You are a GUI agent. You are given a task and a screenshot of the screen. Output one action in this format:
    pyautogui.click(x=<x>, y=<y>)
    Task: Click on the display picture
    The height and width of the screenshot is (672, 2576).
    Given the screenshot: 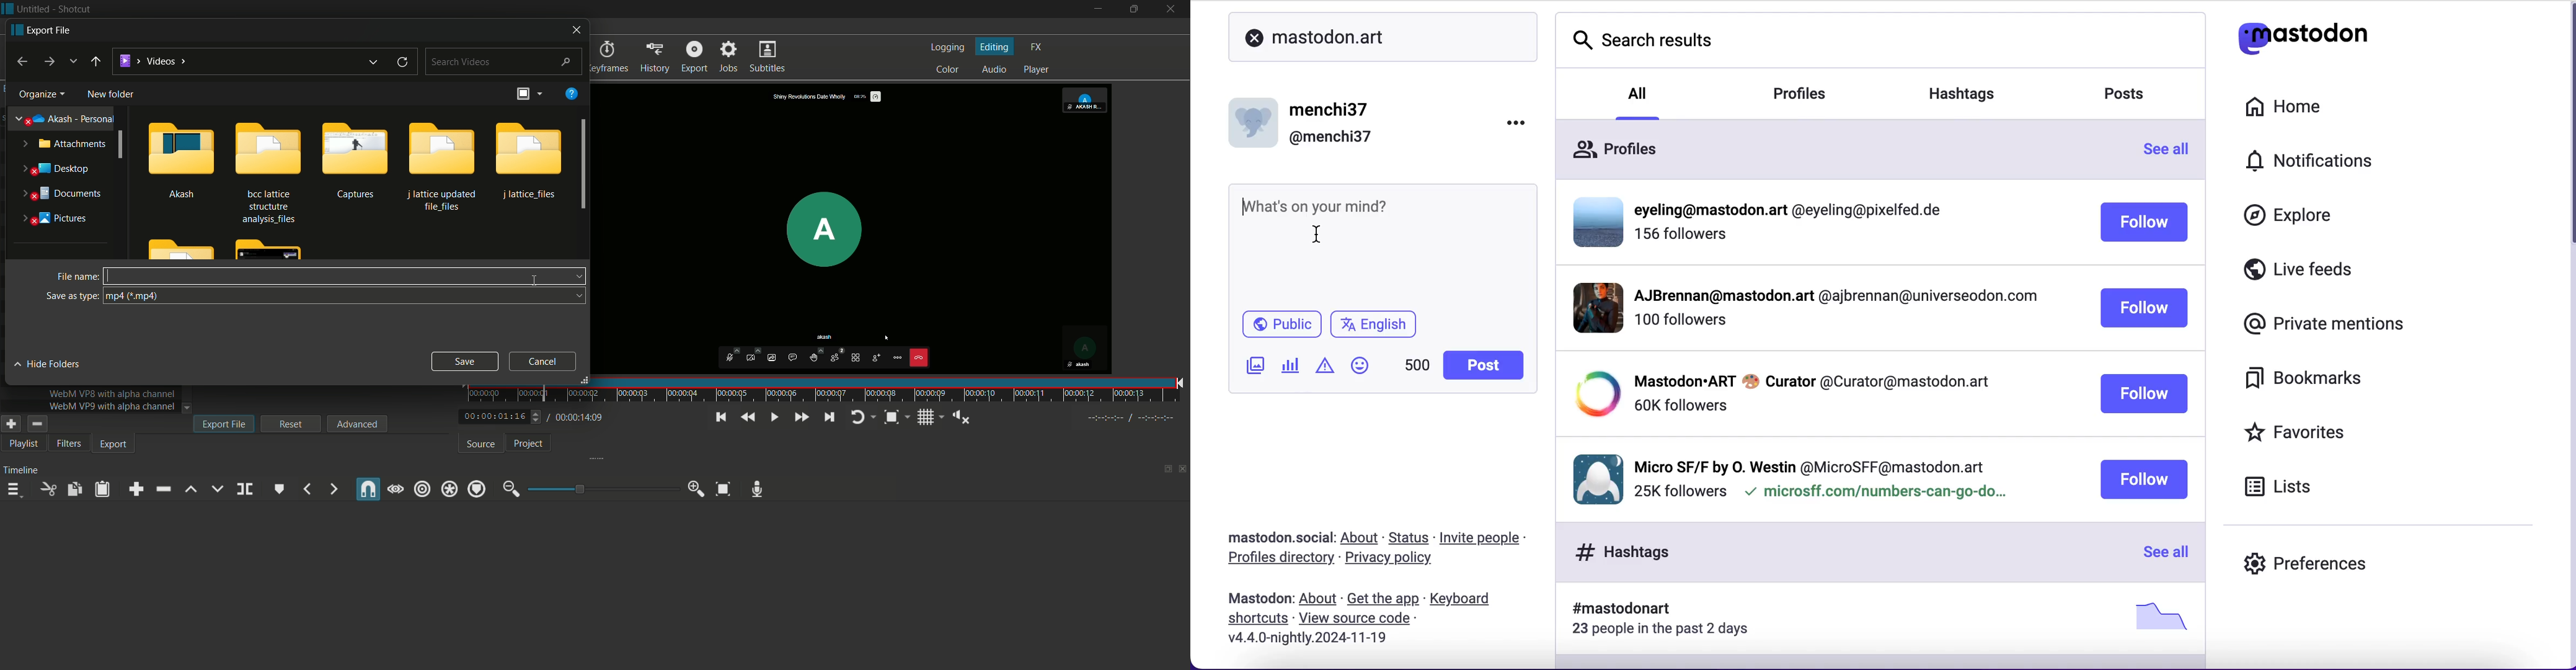 What is the action you would take?
    pyautogui.click(x=1594, y=477)
    